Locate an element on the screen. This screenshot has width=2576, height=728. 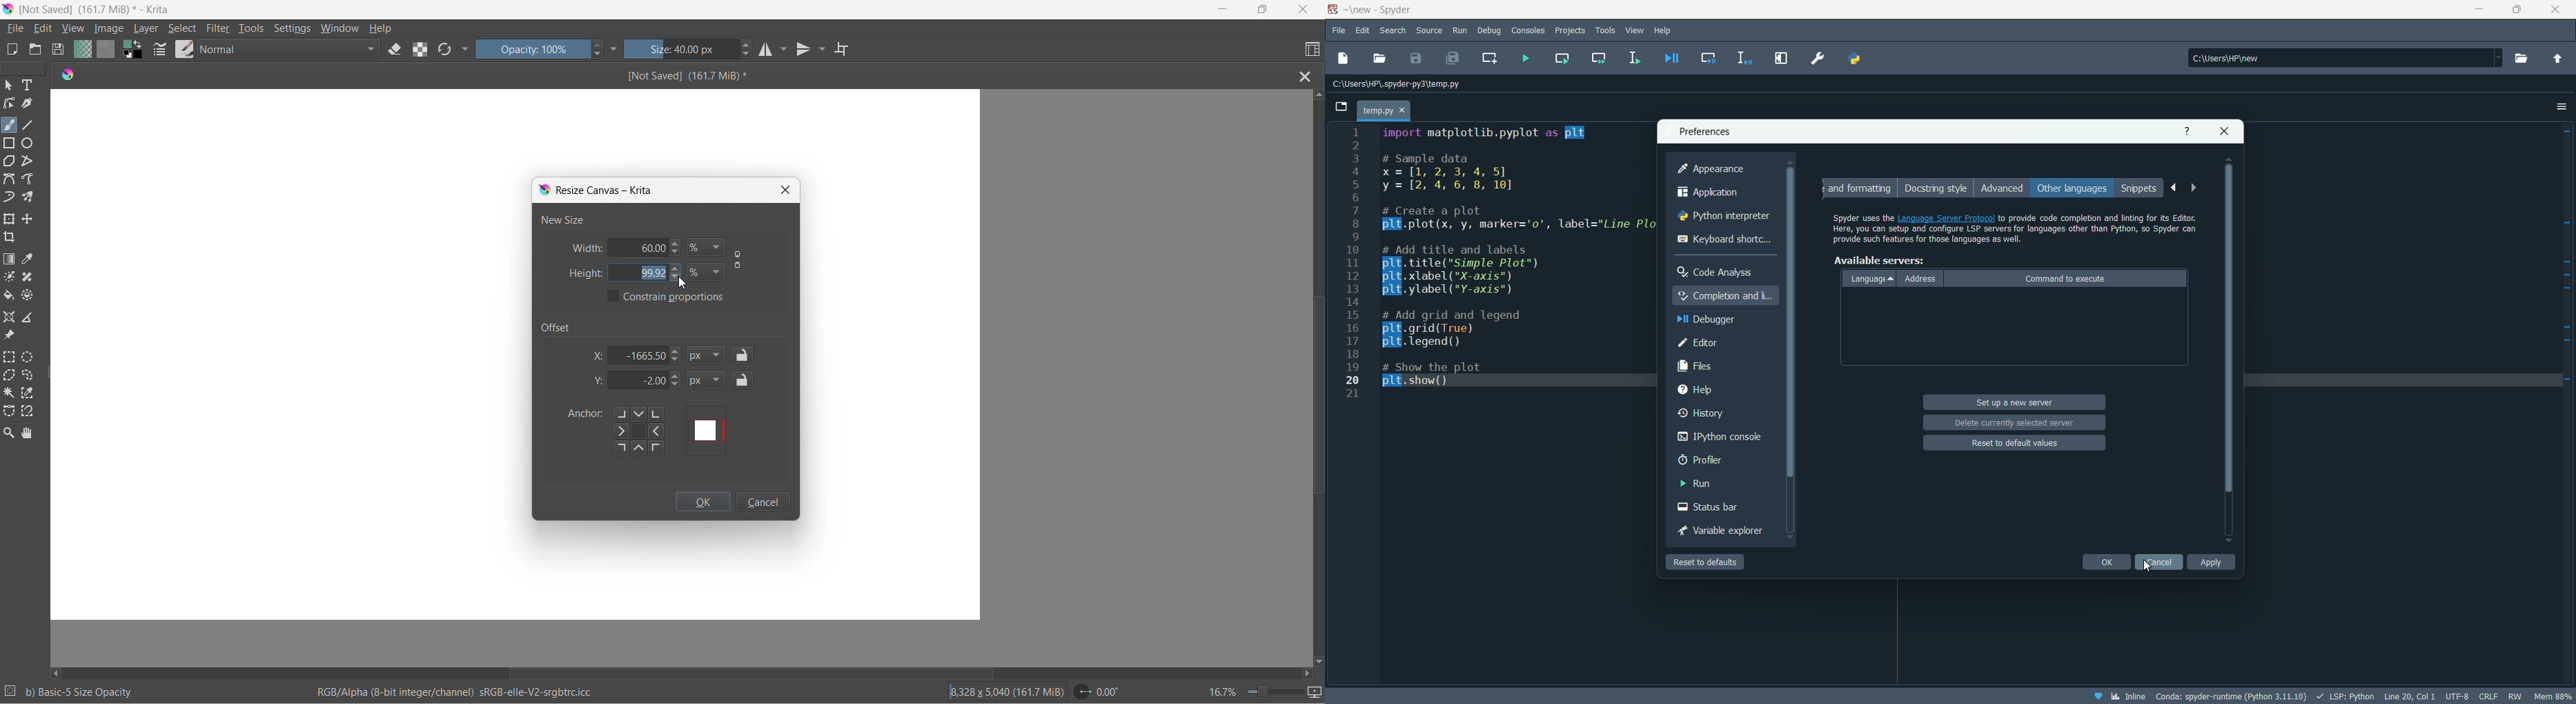
code to create a line plot between x and y variables is located at coordinates (1515, 256).